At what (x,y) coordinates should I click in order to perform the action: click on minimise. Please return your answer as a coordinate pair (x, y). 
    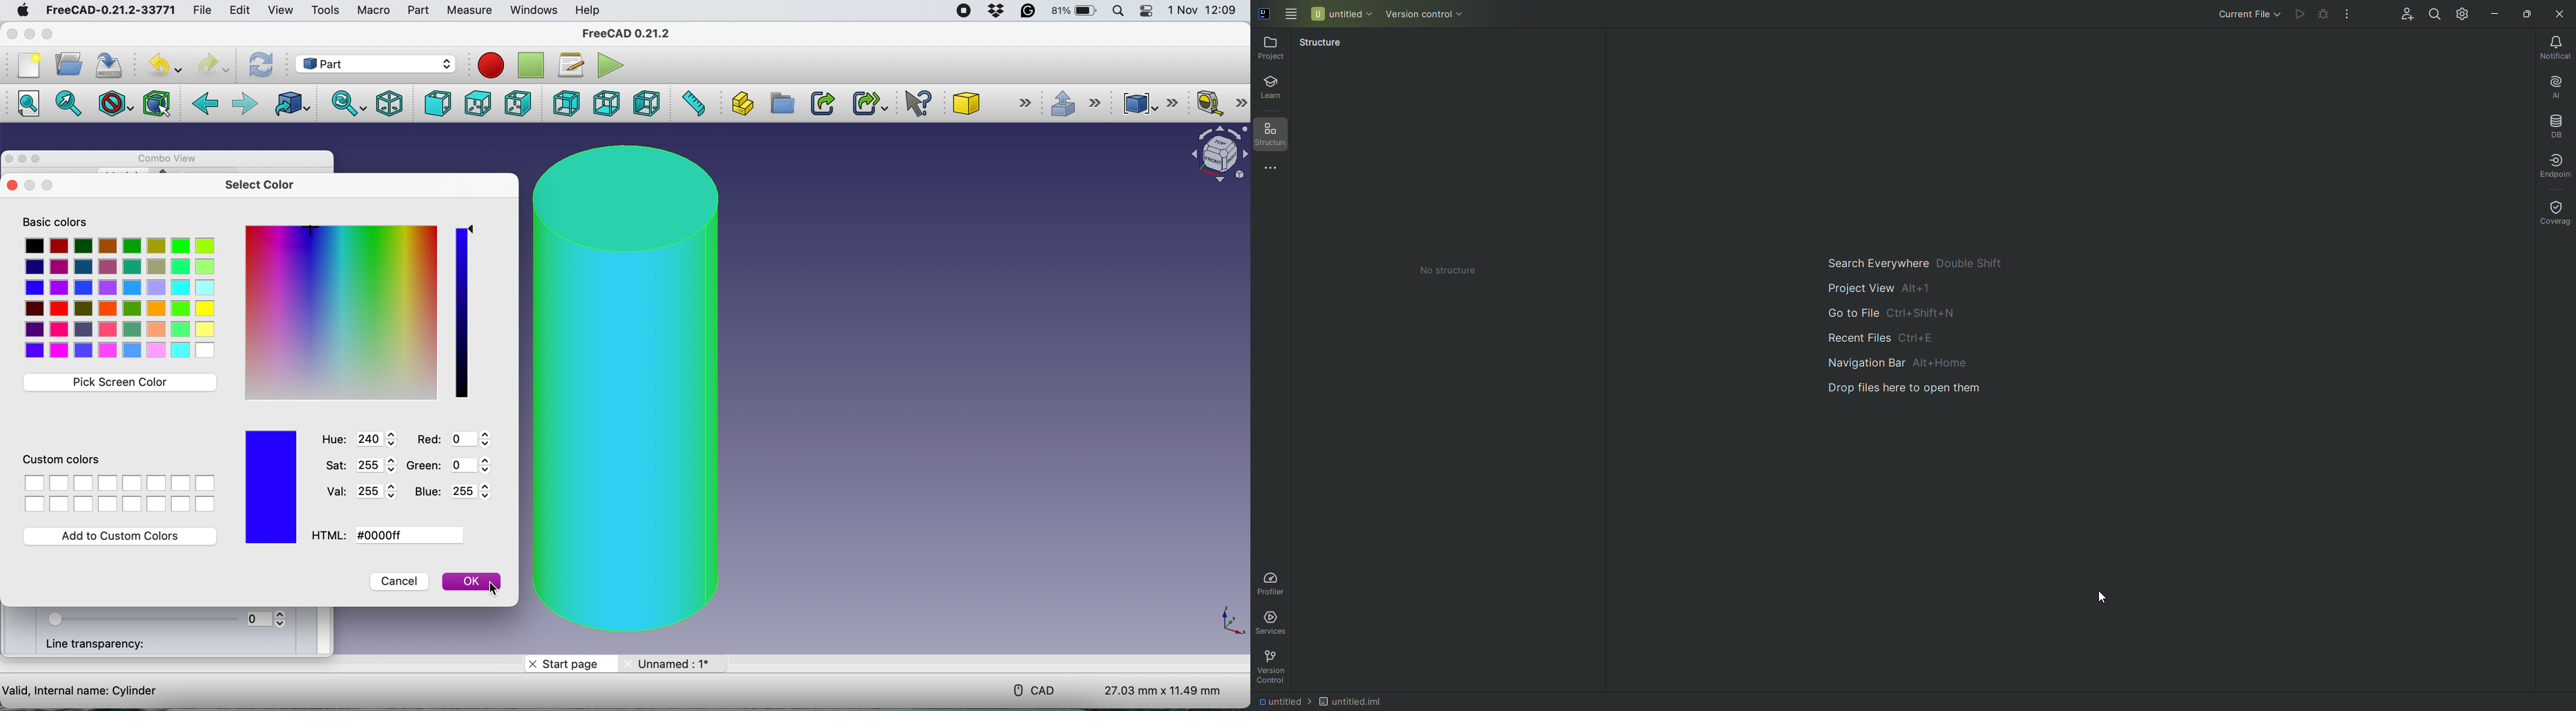
    Looking at the image, I should click on (23, 161).